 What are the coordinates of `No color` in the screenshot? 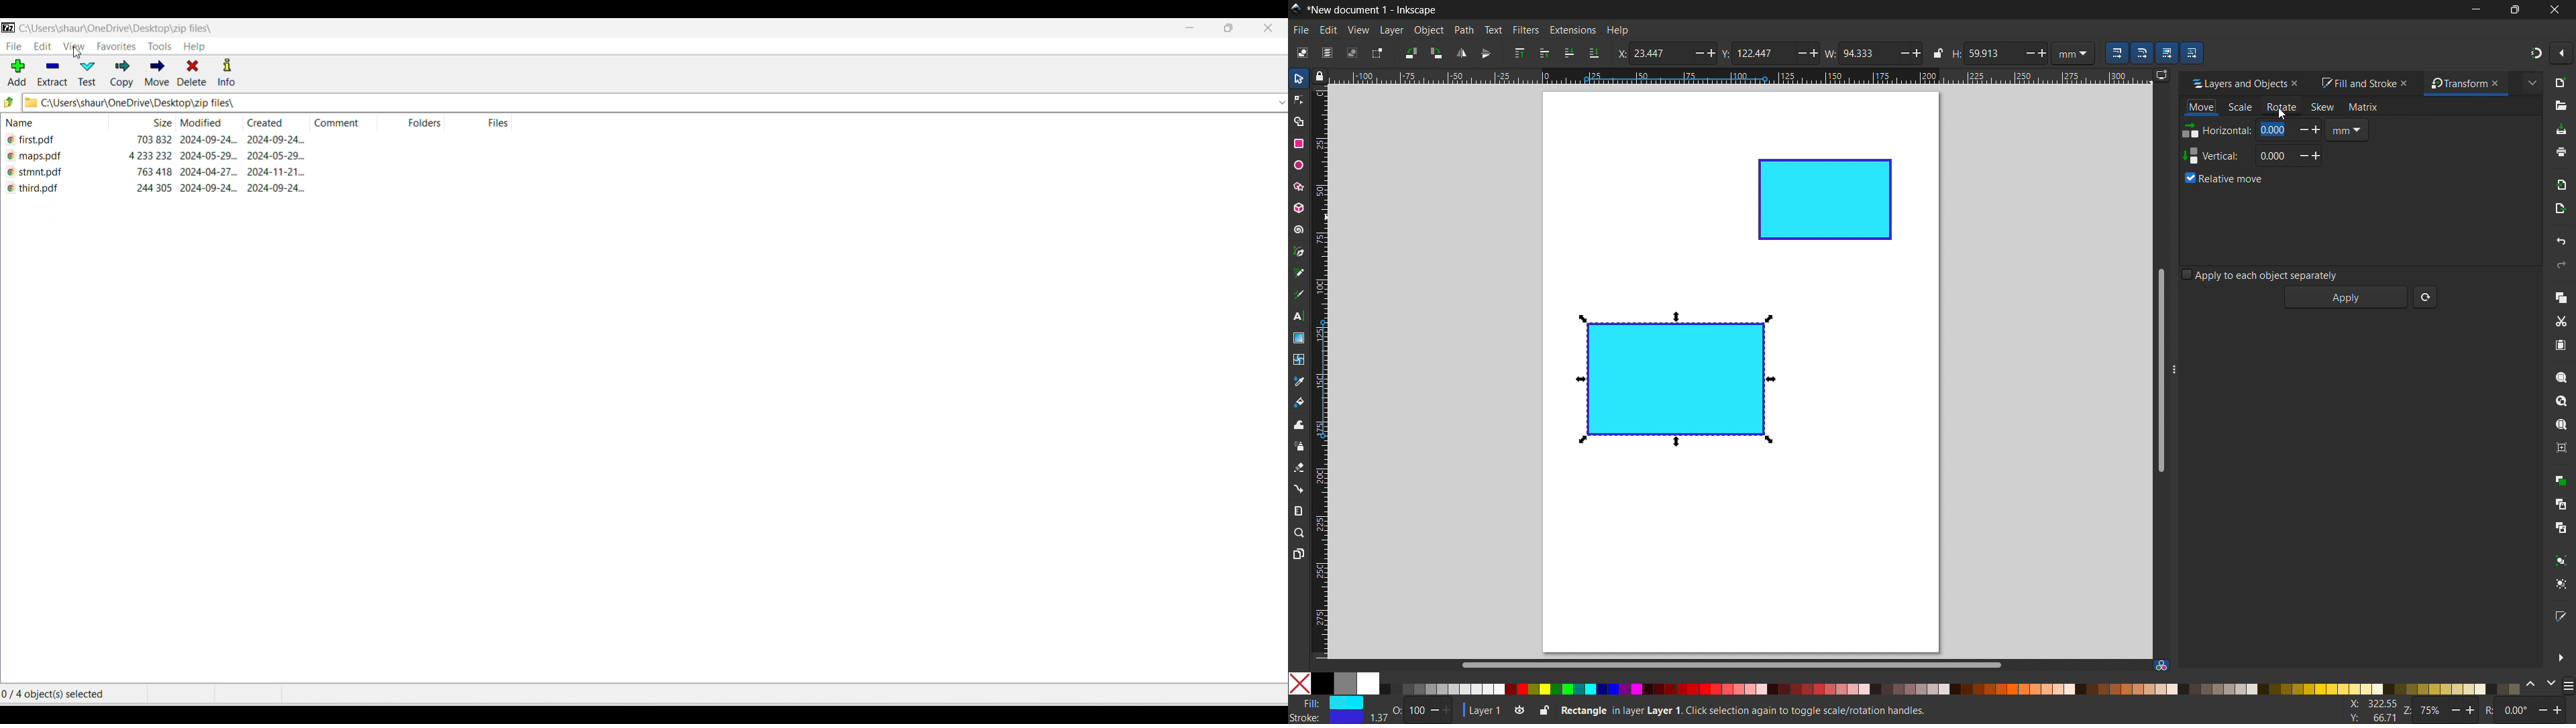 It's located at (1300, 682).